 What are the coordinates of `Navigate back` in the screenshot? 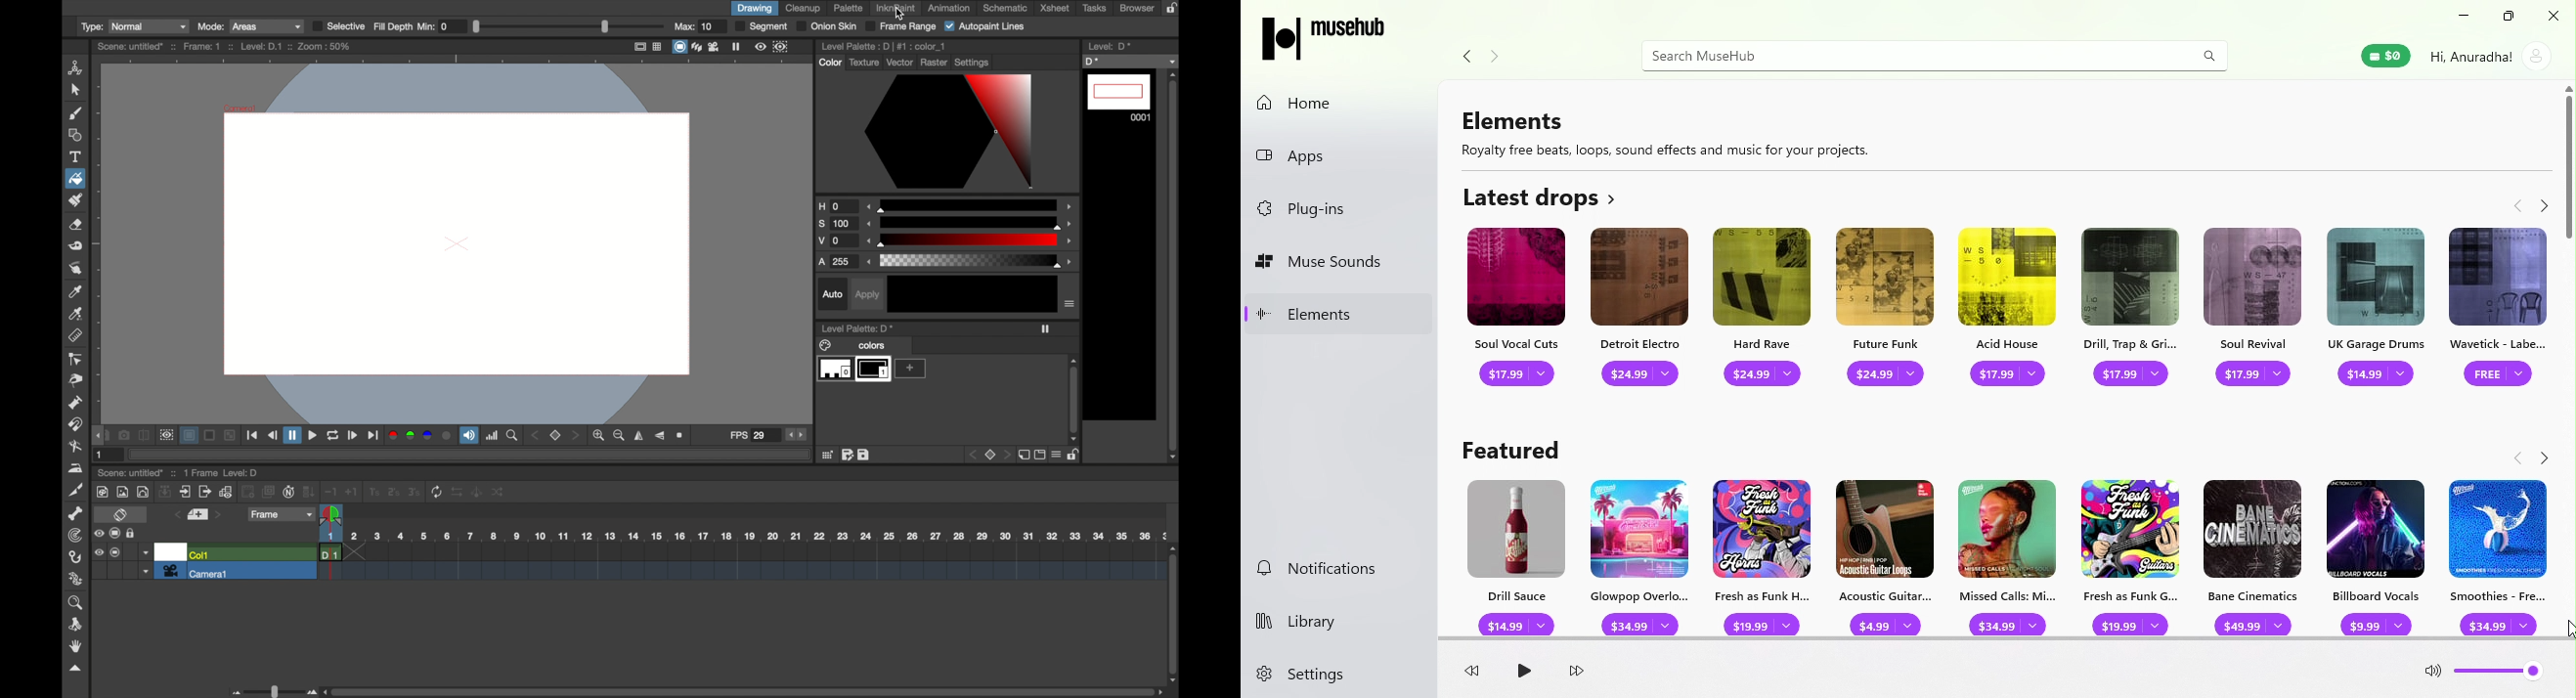 It's located at (2519, 459).